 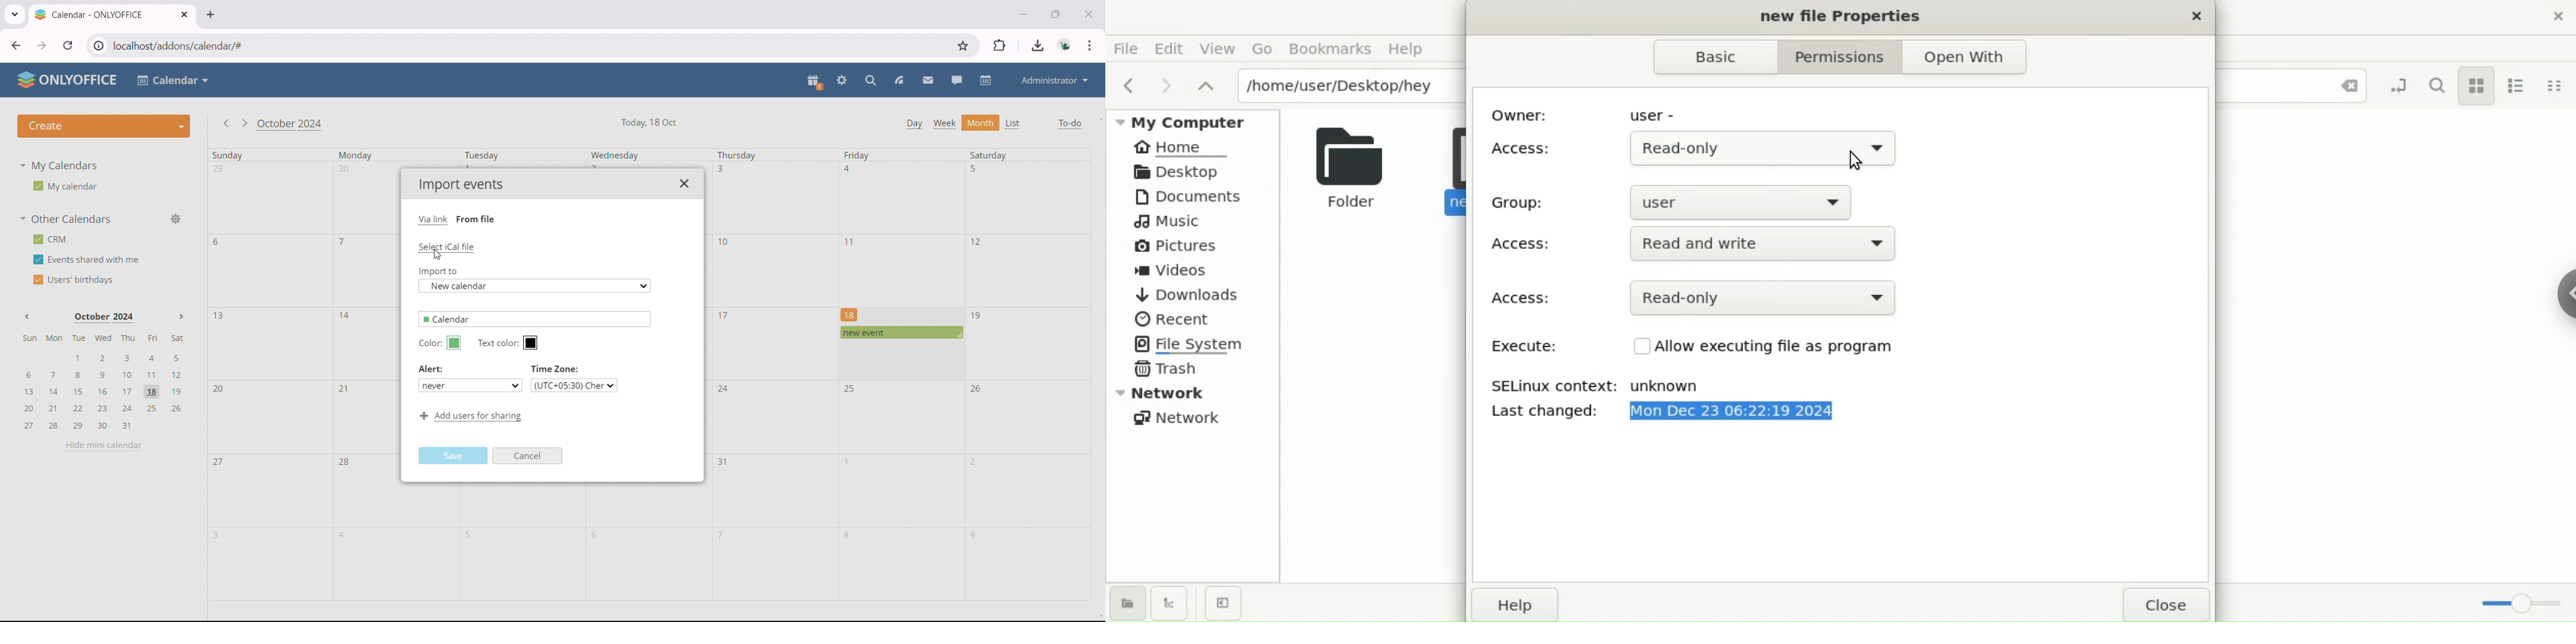 I want to click on sidebar, so click(x=2562, y=290).